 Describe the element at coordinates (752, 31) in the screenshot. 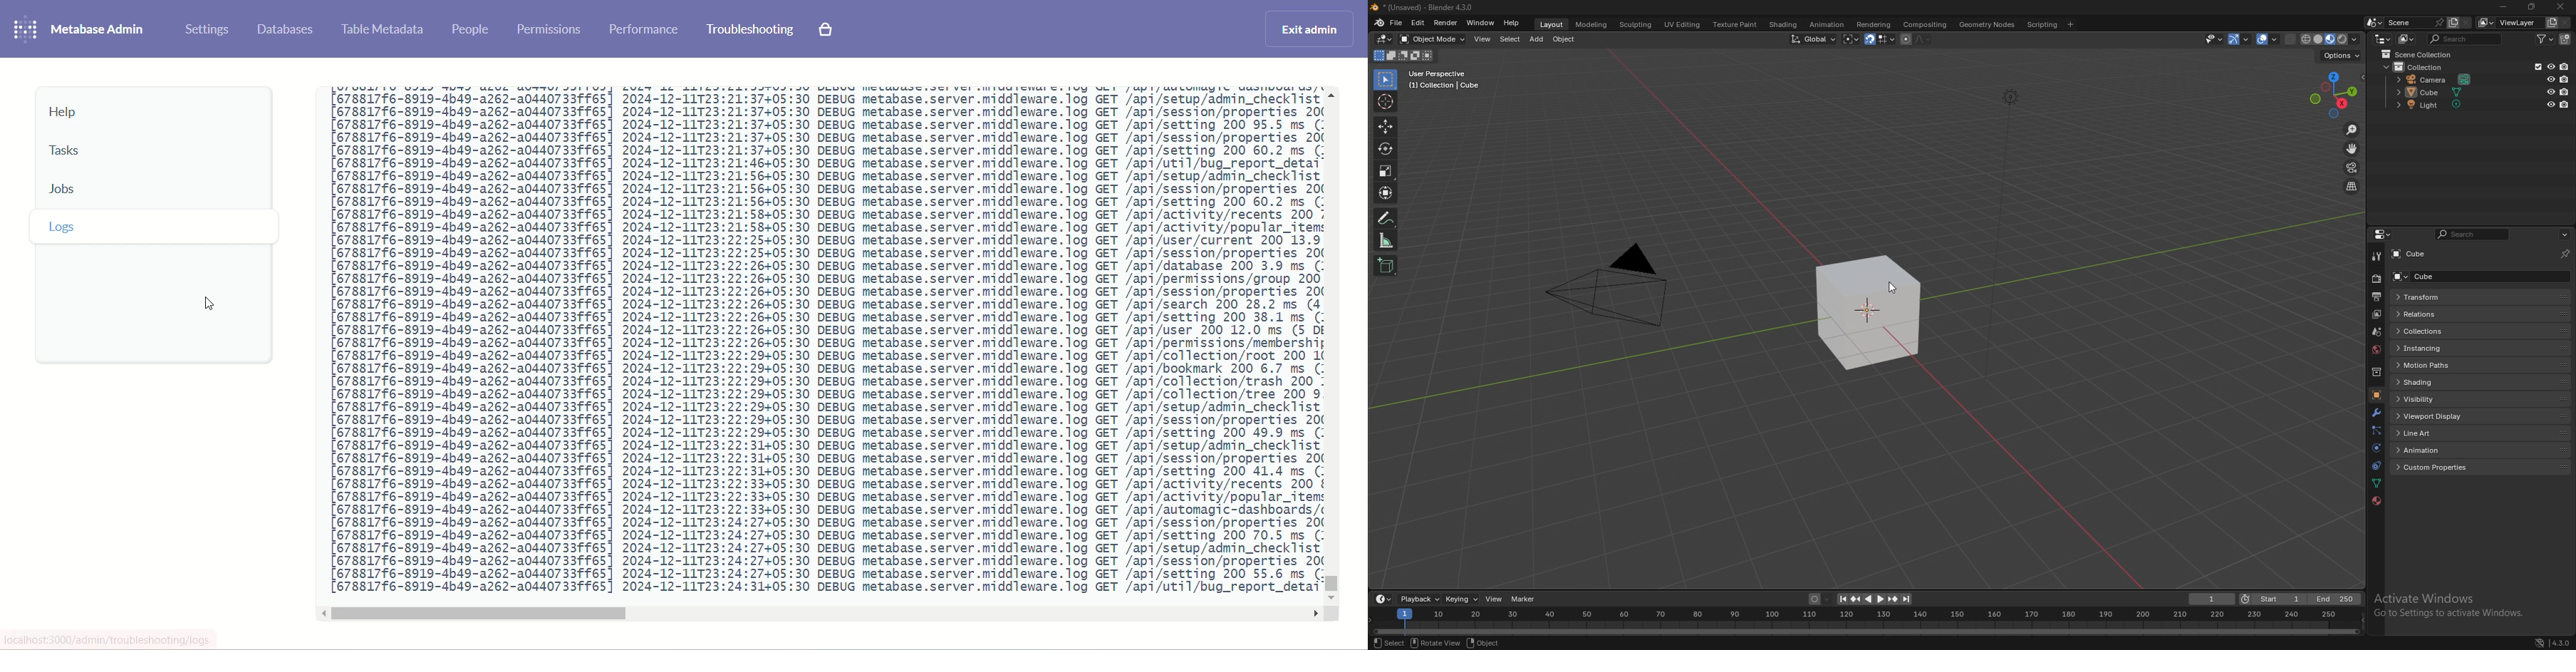

I see `troubleshooting` at that location.